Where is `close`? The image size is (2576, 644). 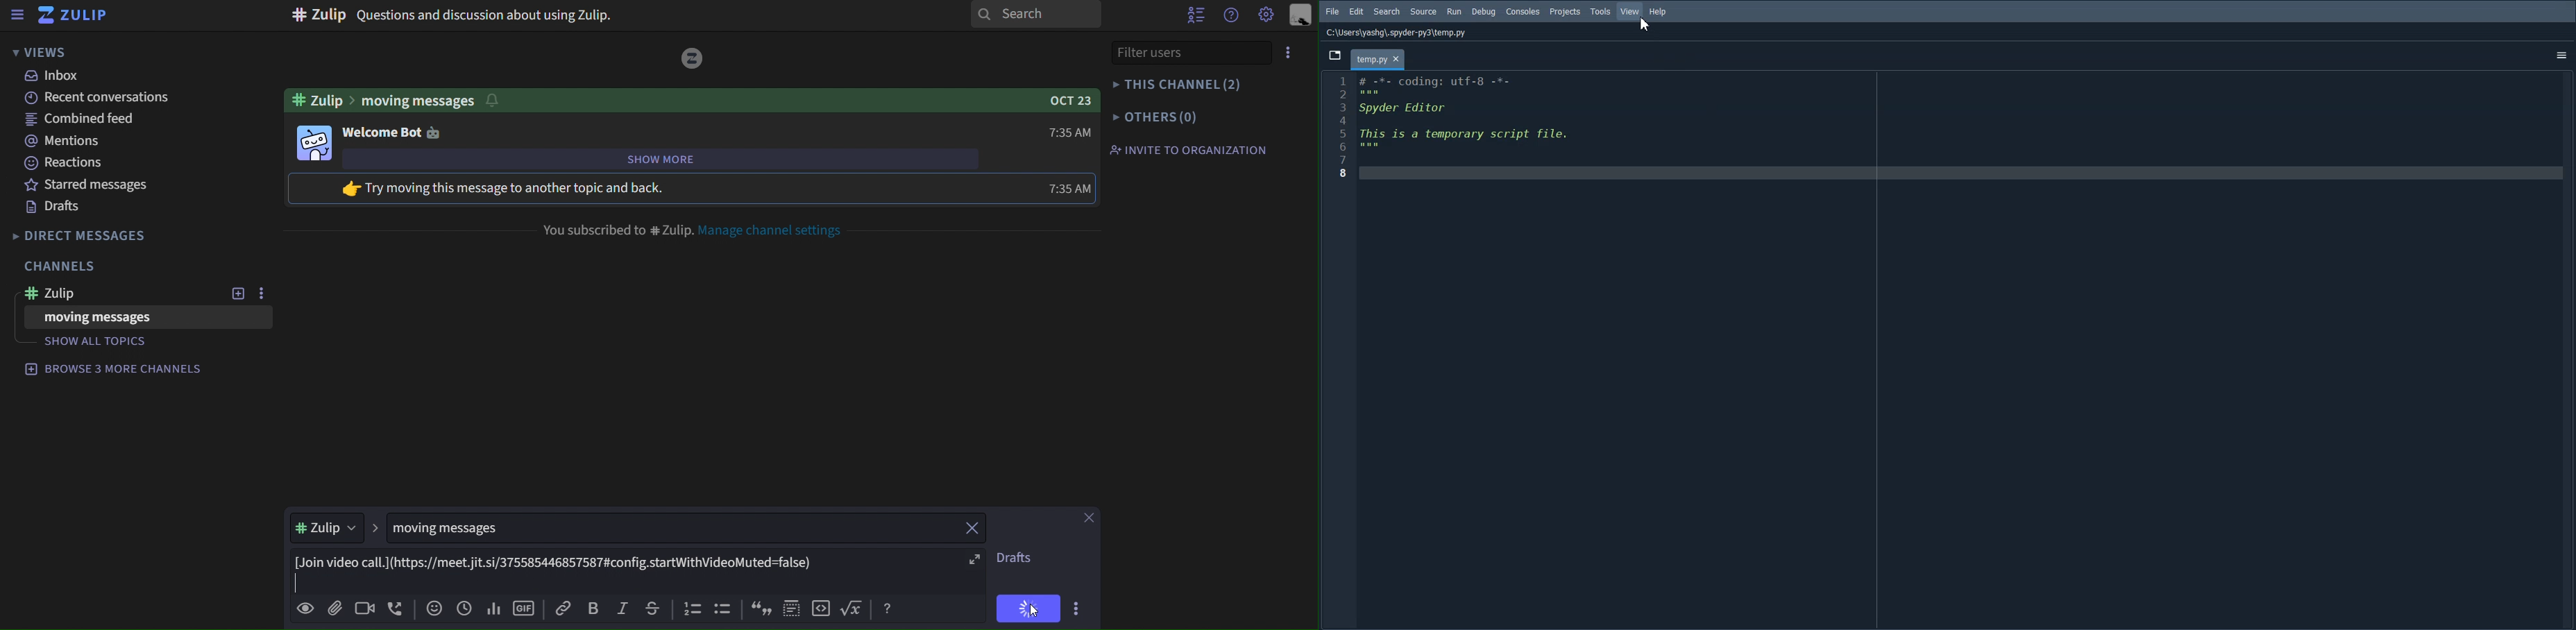
close is located at coordinates (1092, 517).